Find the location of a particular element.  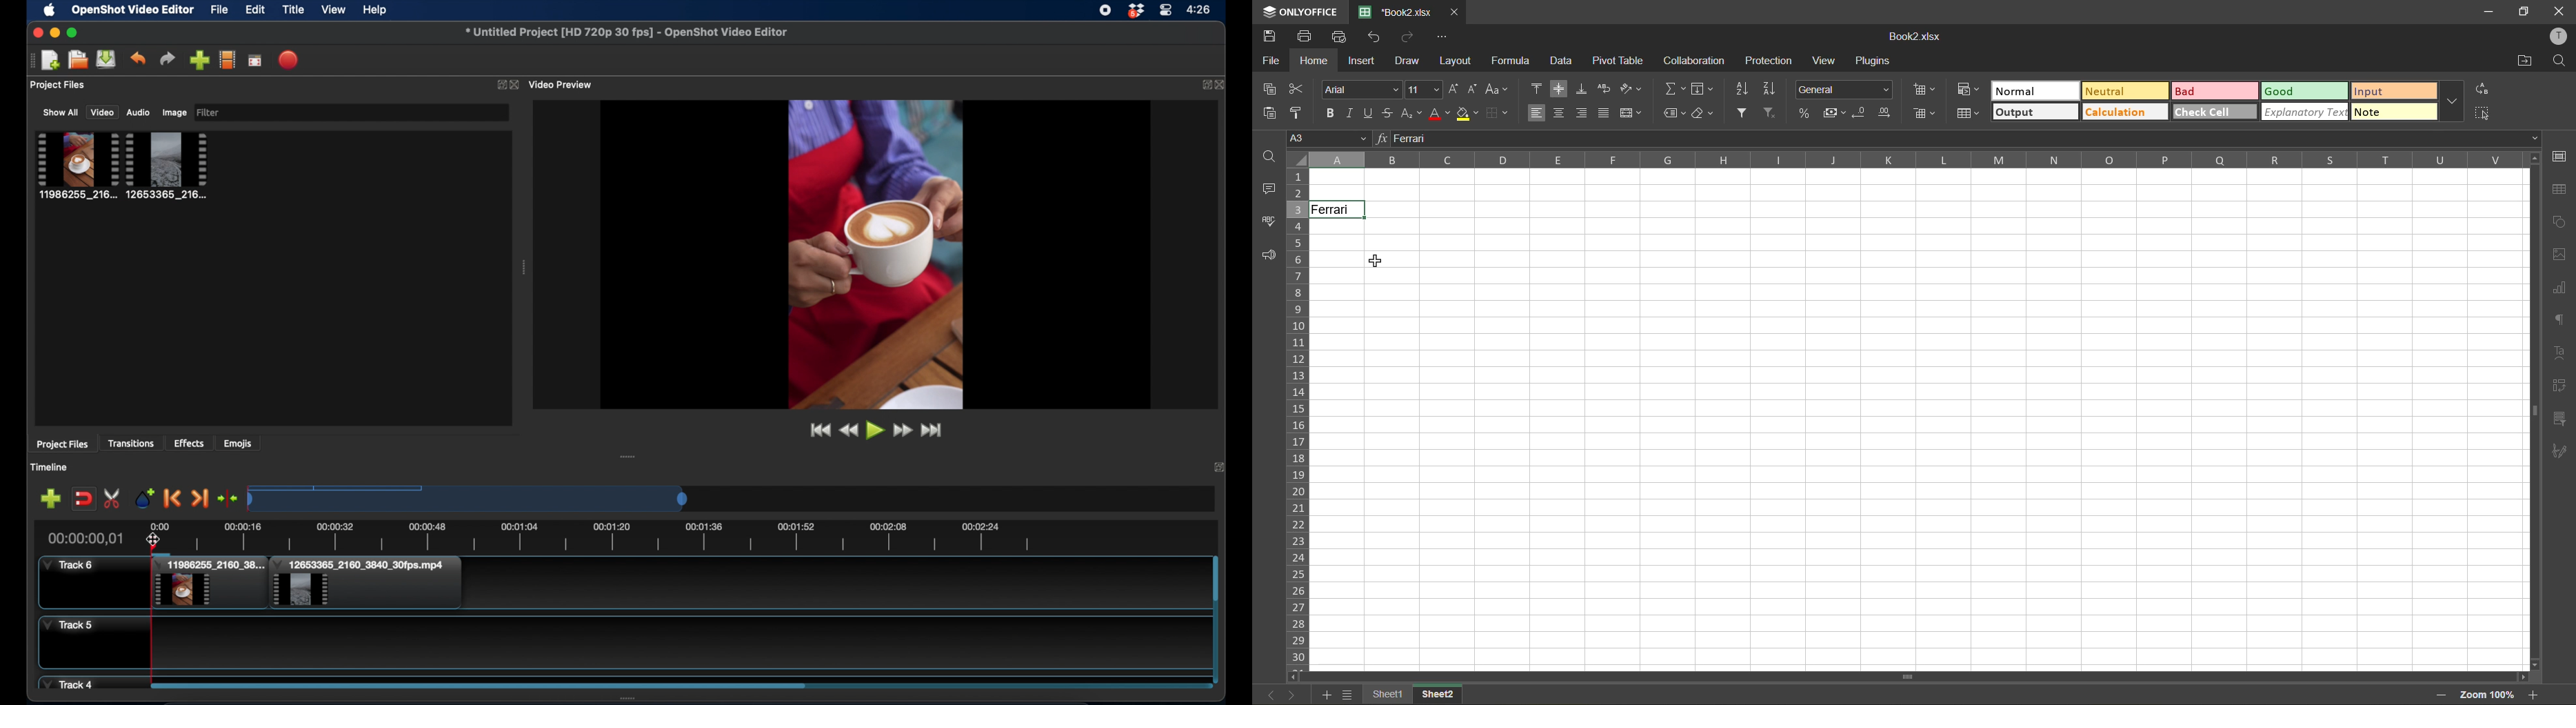

shapes is located at coordinates (2559, 220).